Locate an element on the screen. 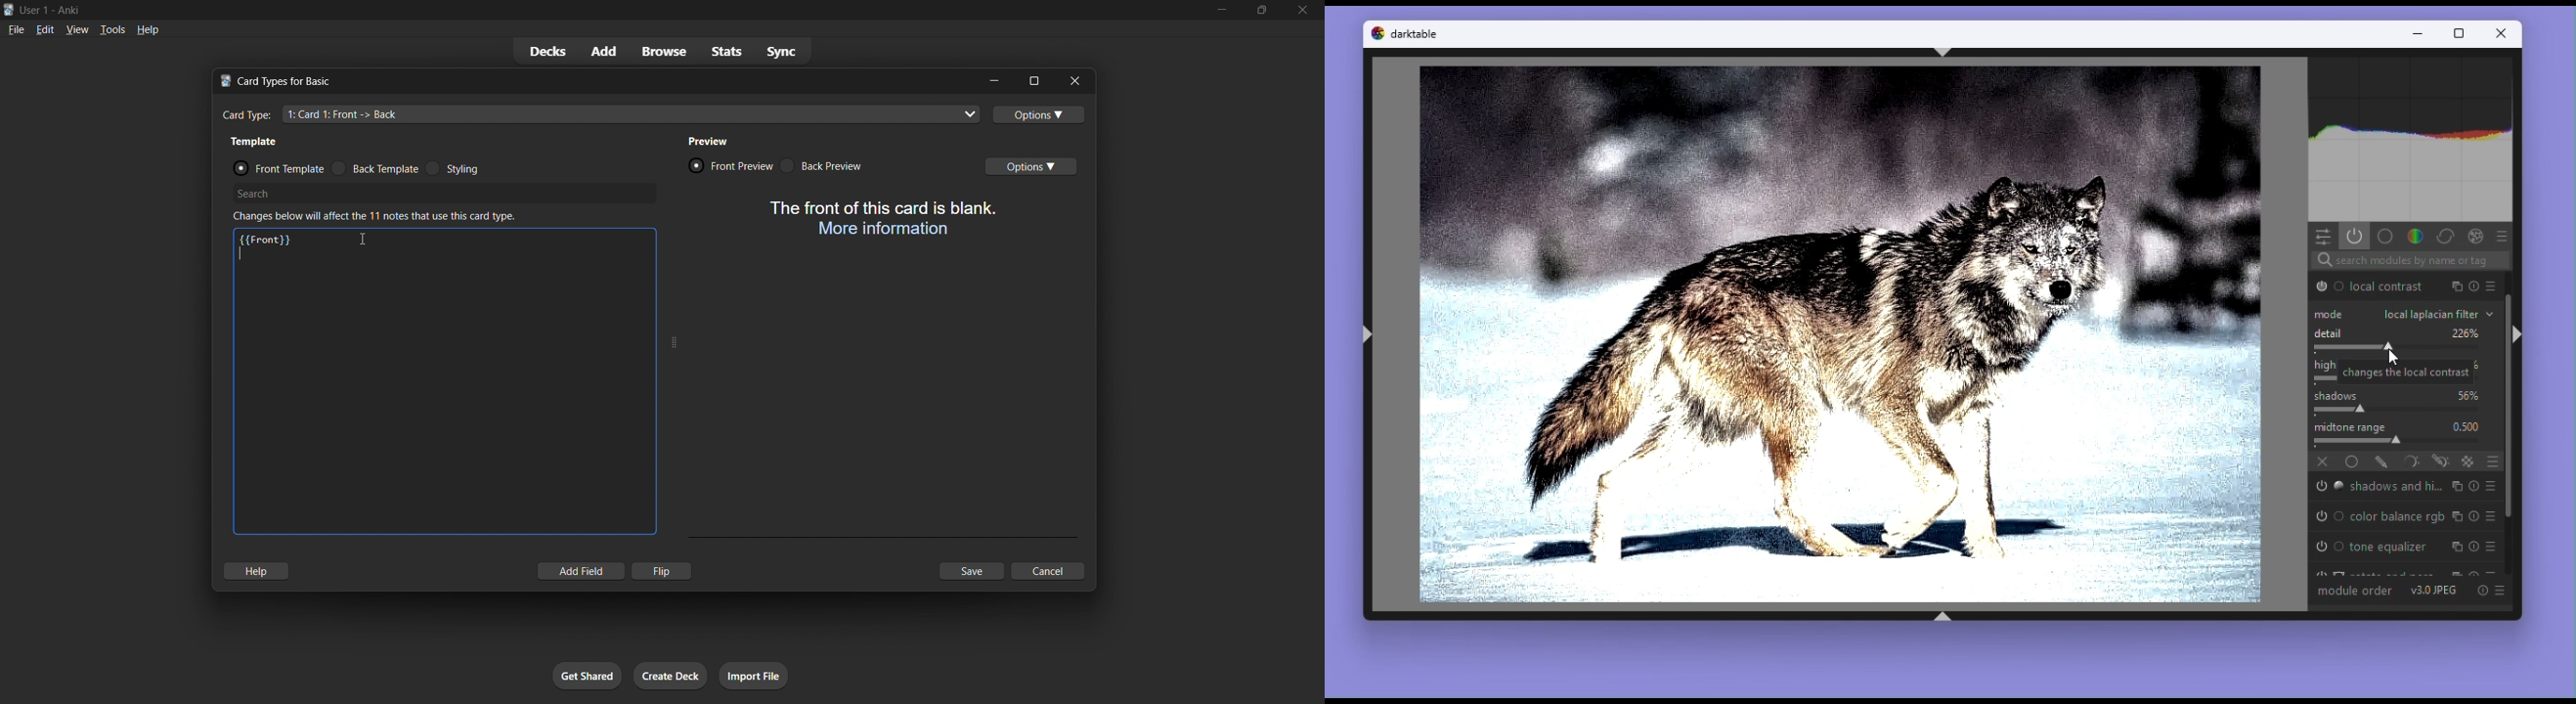 This screenshot has width=2576, height=728. shift+ctrl+l is located at coordinates (1366, 338).